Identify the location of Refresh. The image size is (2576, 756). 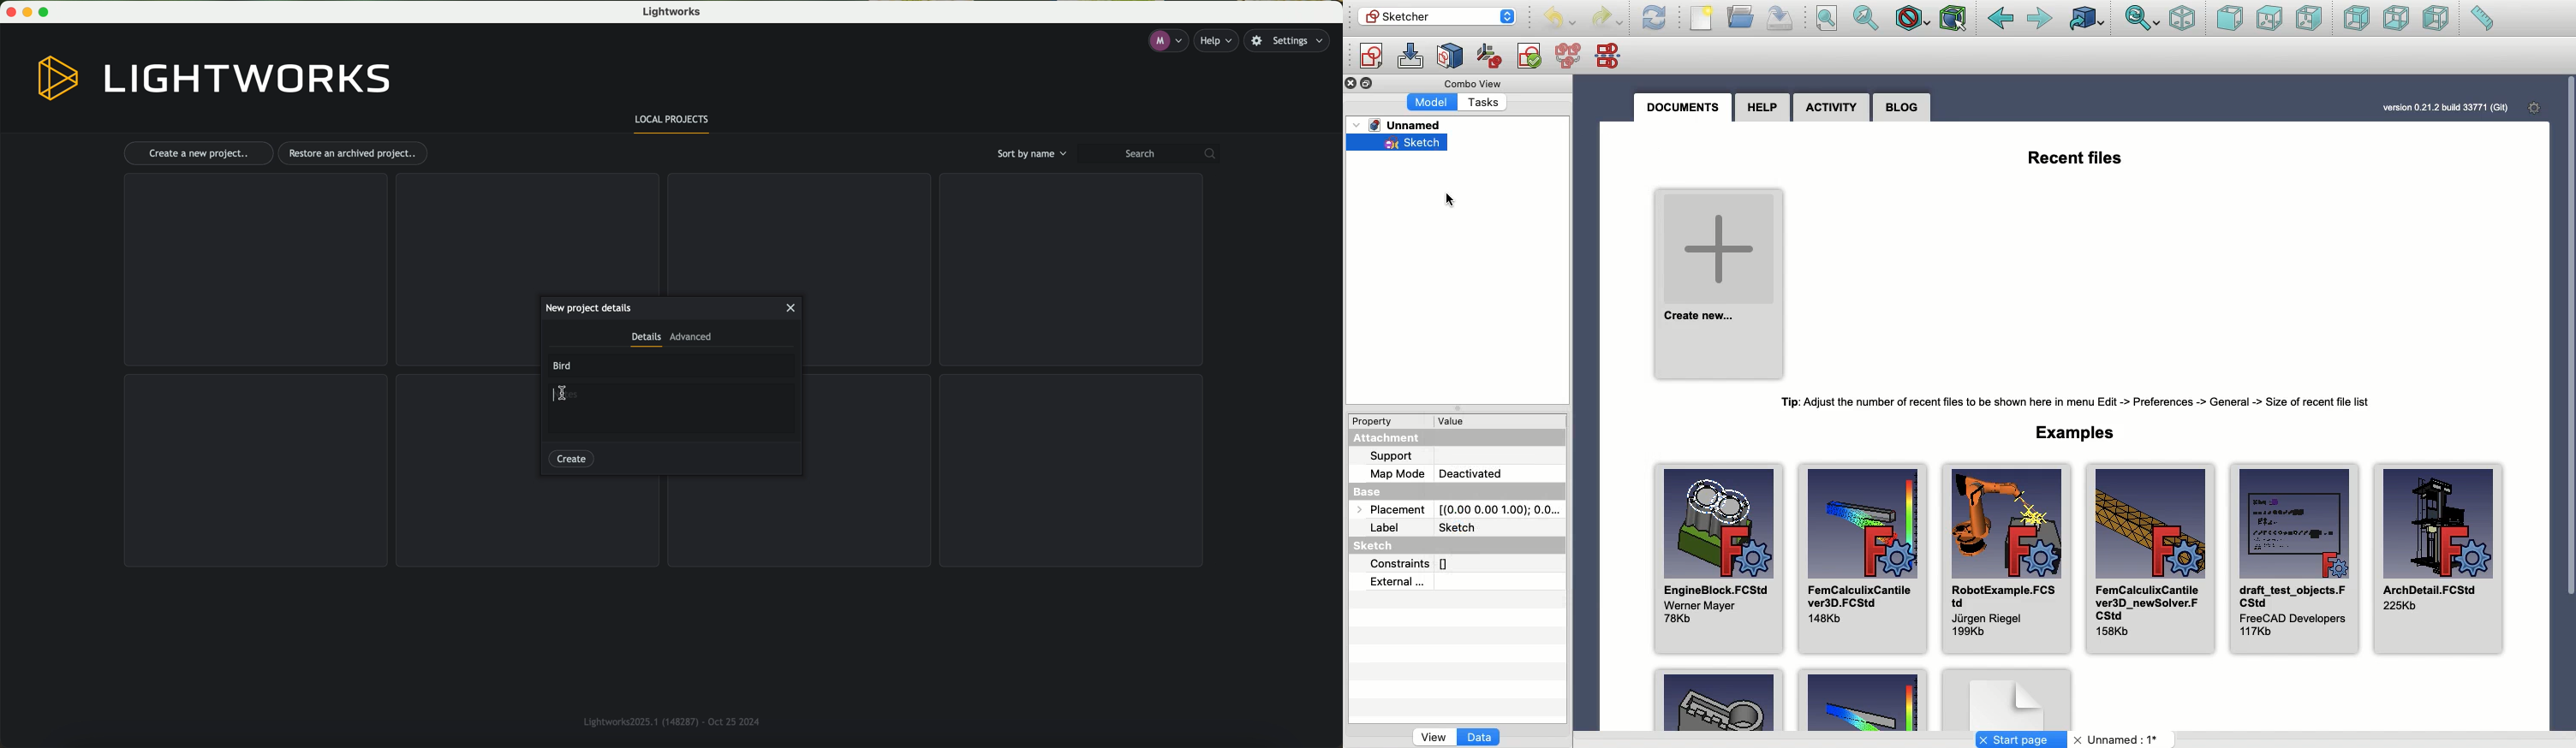
(1655, 18).